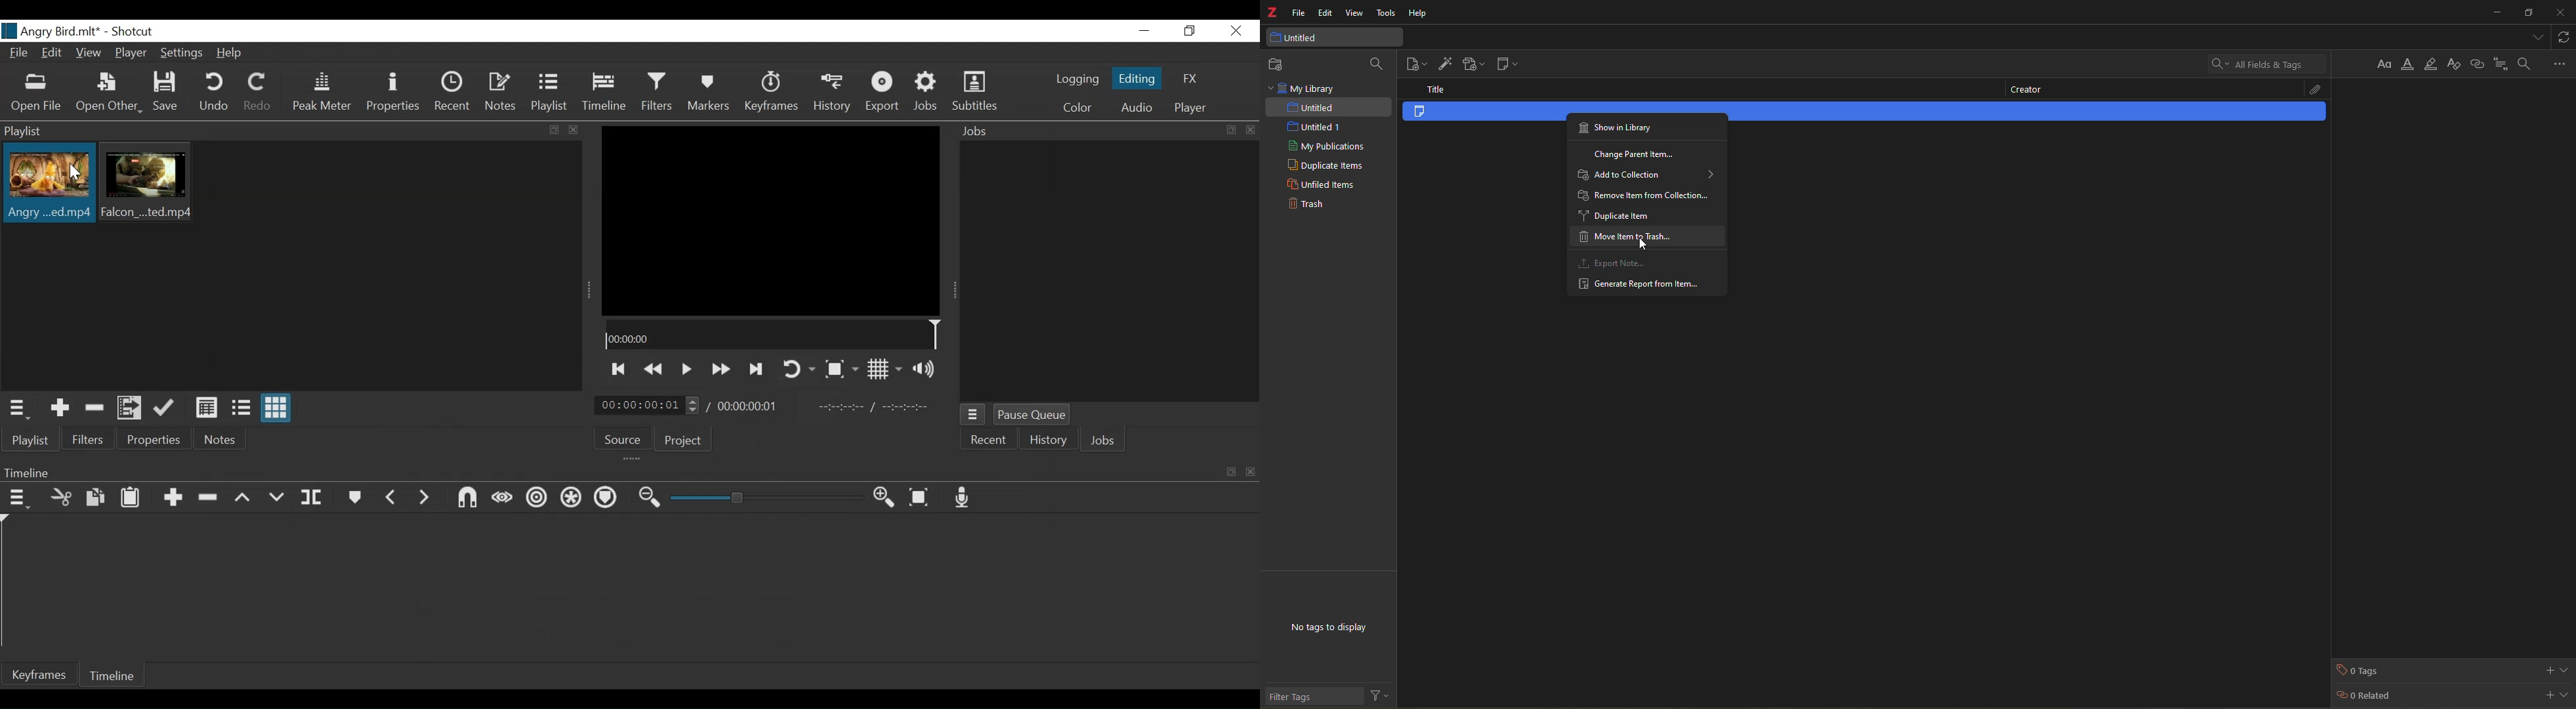 The image size is (2576, 728). I want to click on Peak Meter, so click(322, 92).